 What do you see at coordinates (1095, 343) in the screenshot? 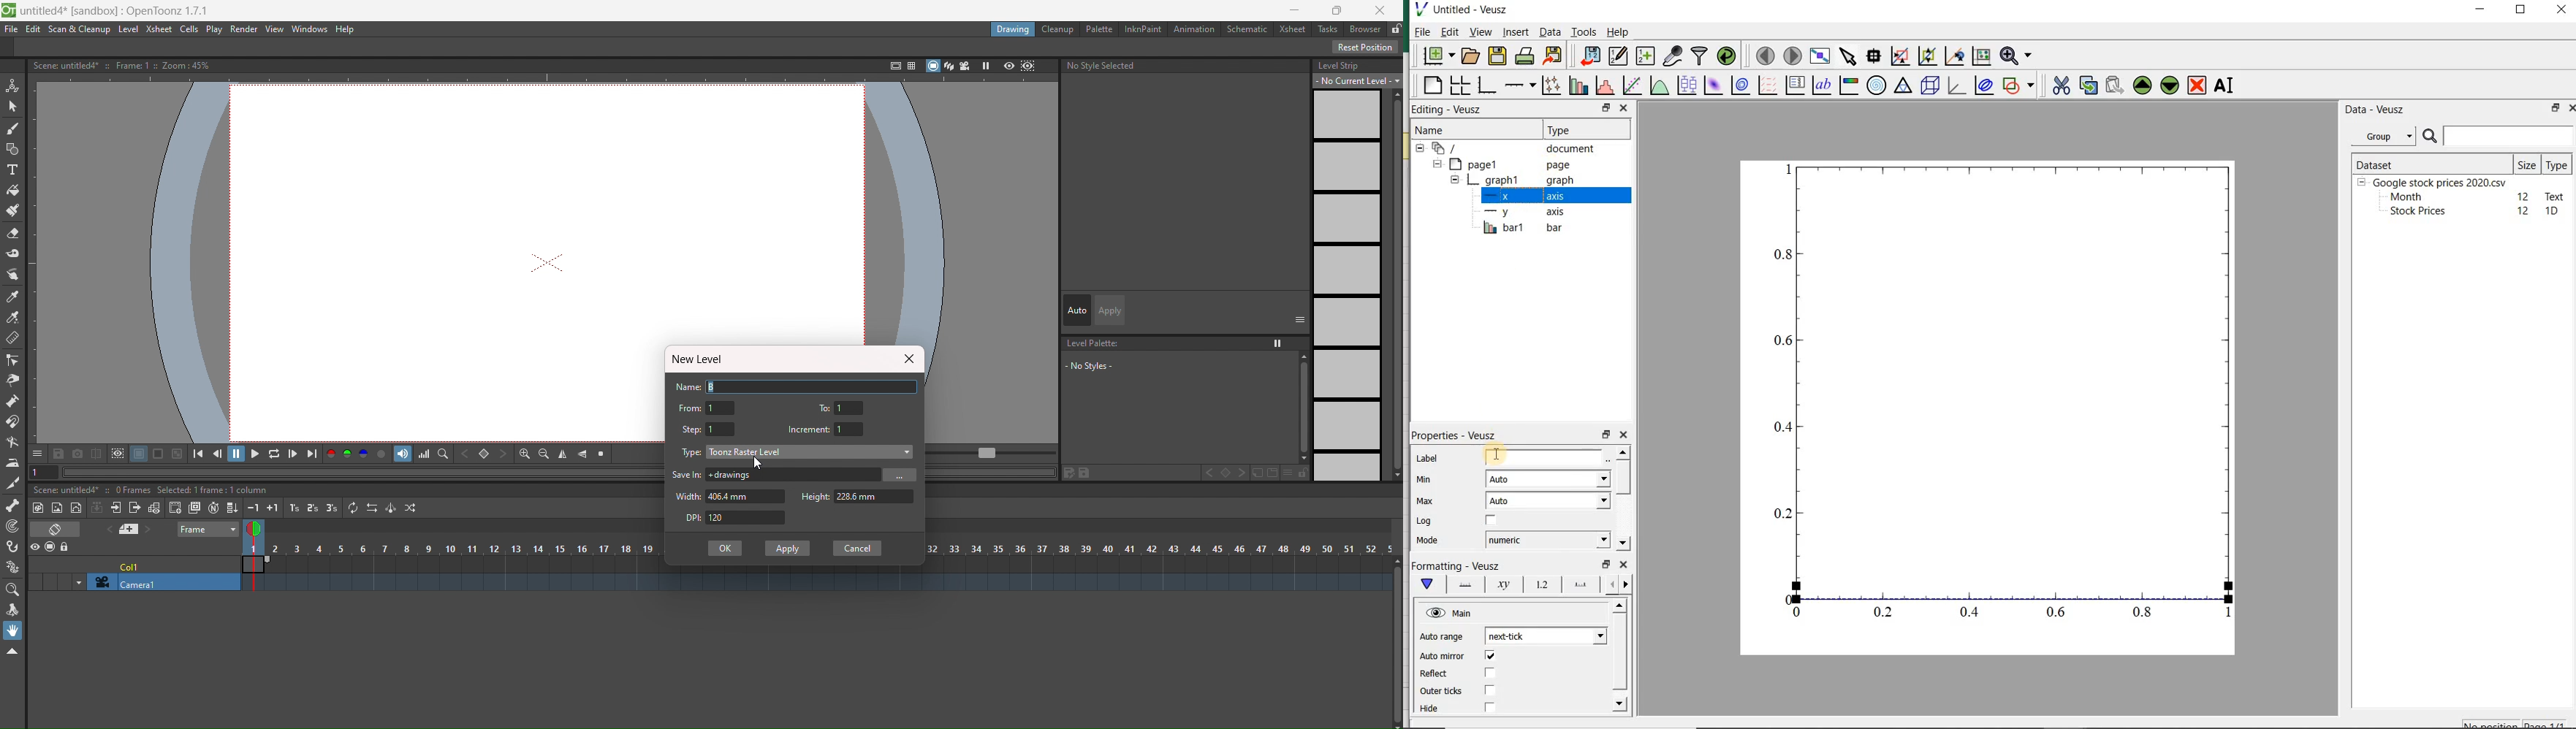
I see `level palette` at bounding box center [1095, 343].